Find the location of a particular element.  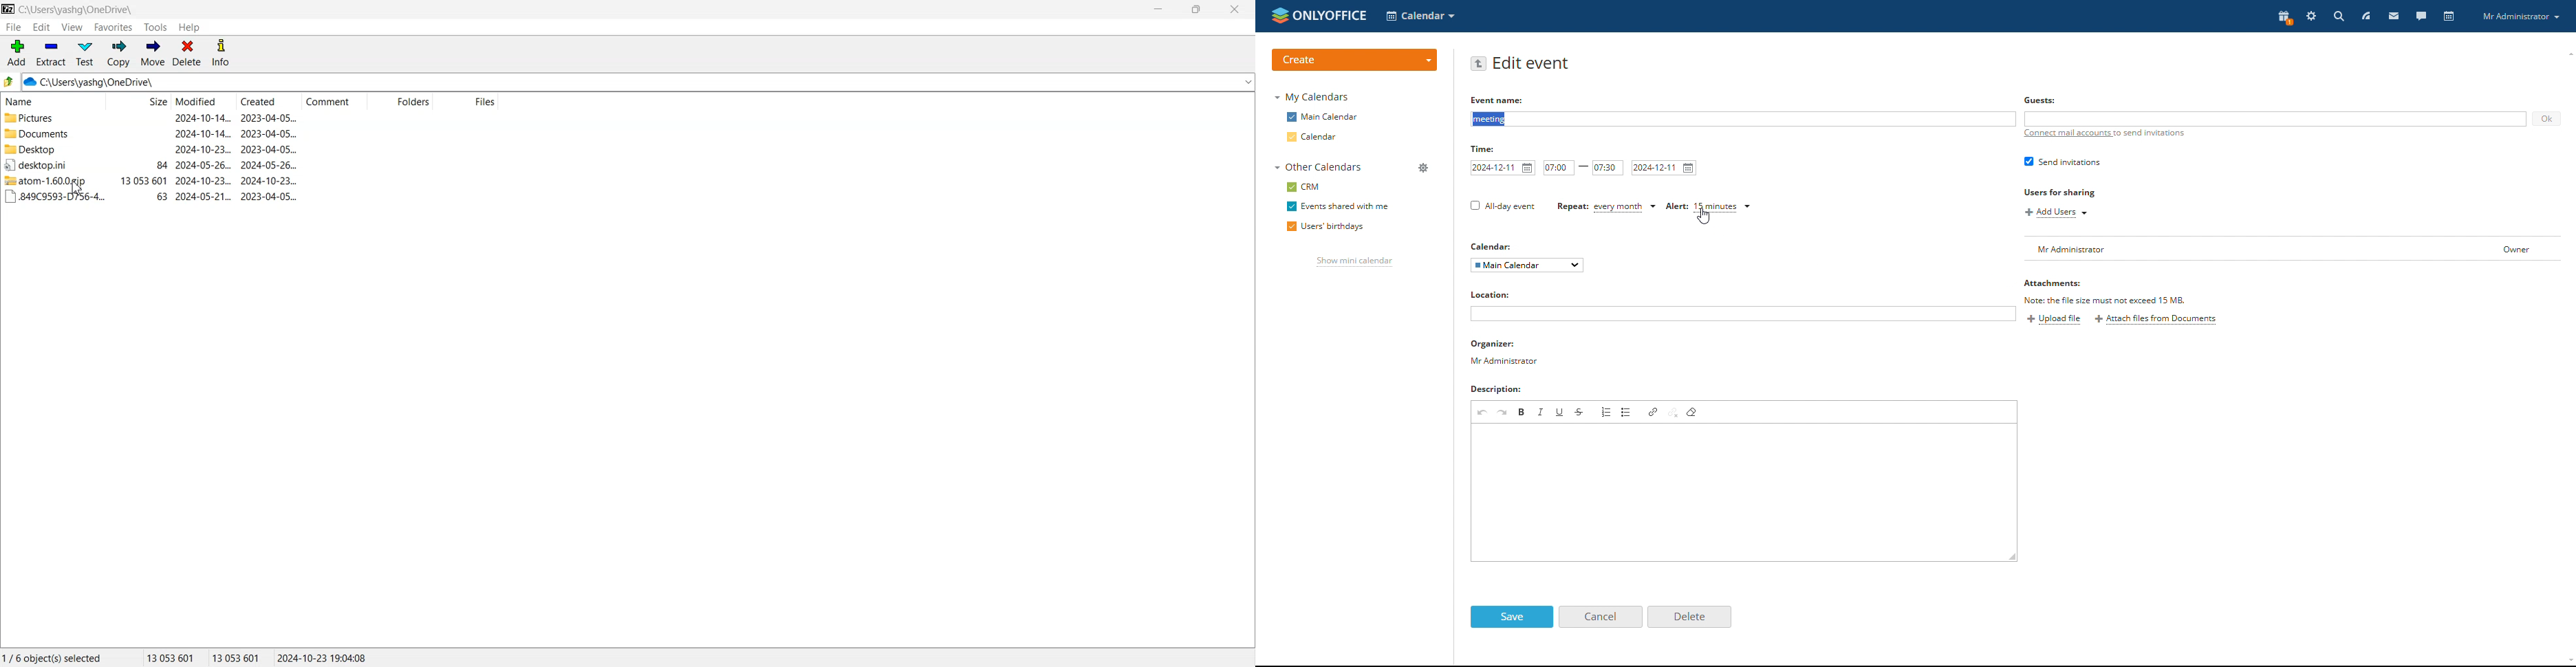

2024-10-23 is located at coordinates (203, 148).